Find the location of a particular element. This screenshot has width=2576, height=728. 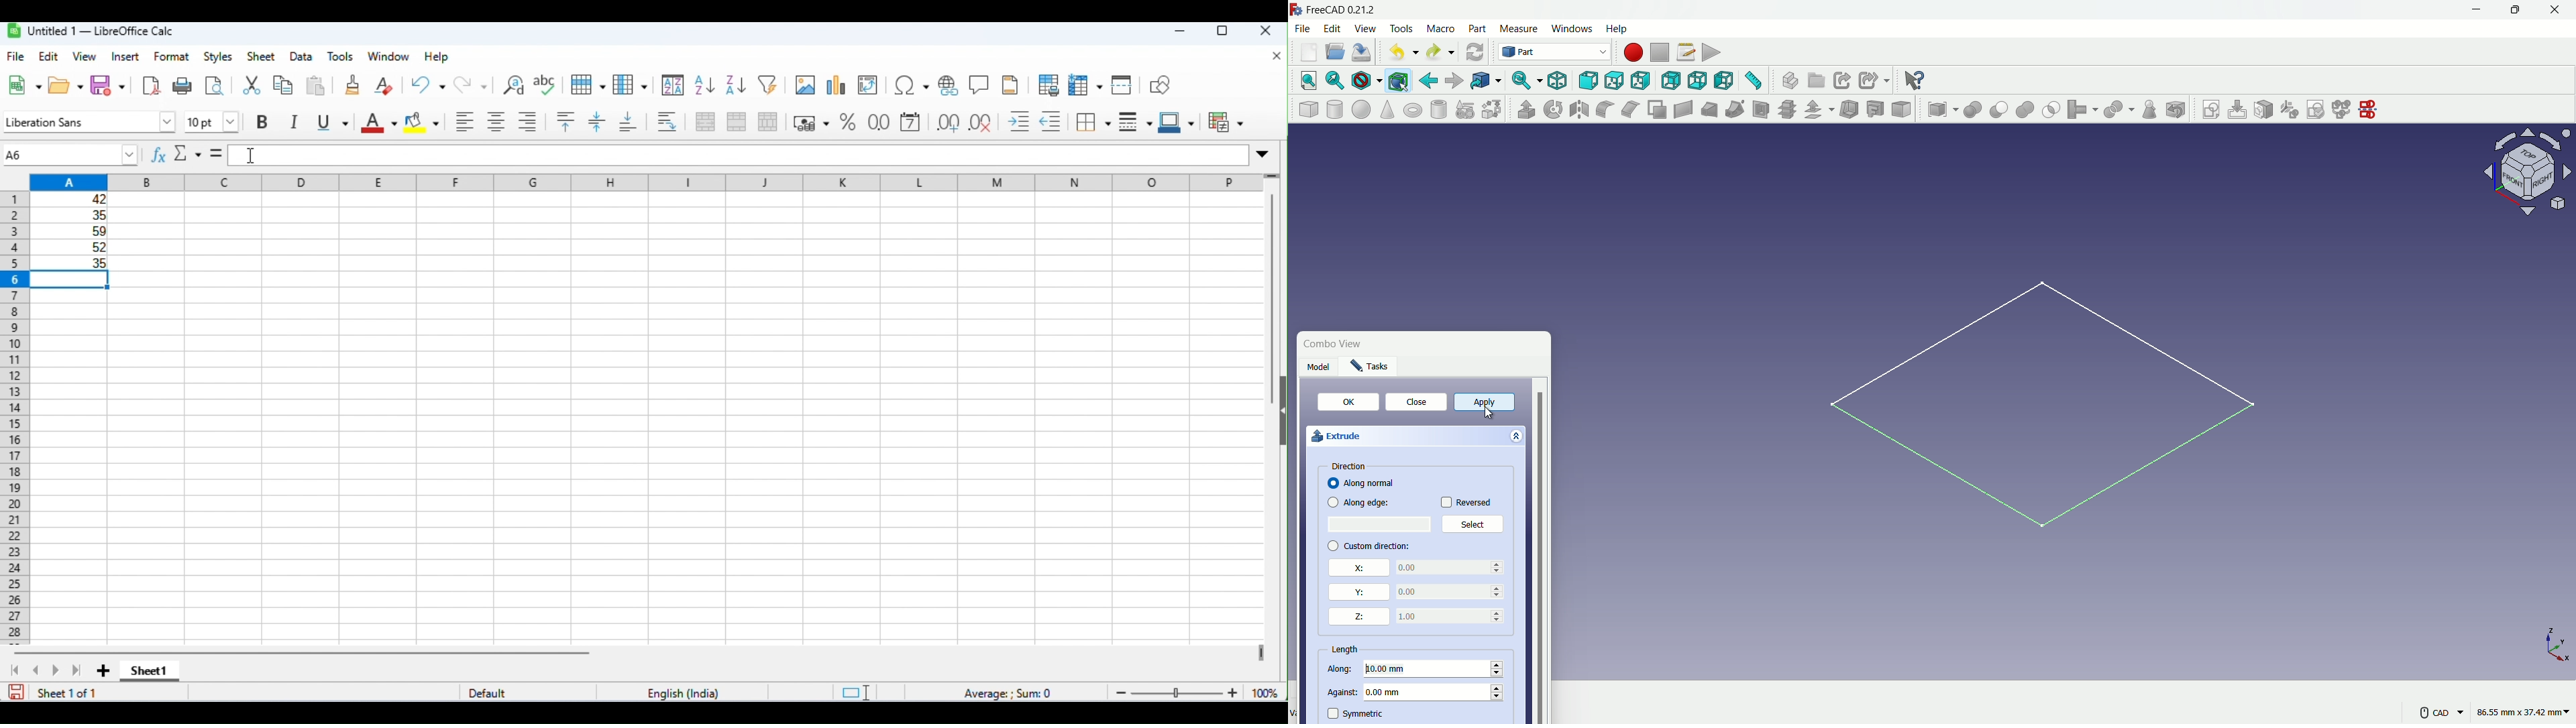

merge sketch is located at coordinates (2342, 109).